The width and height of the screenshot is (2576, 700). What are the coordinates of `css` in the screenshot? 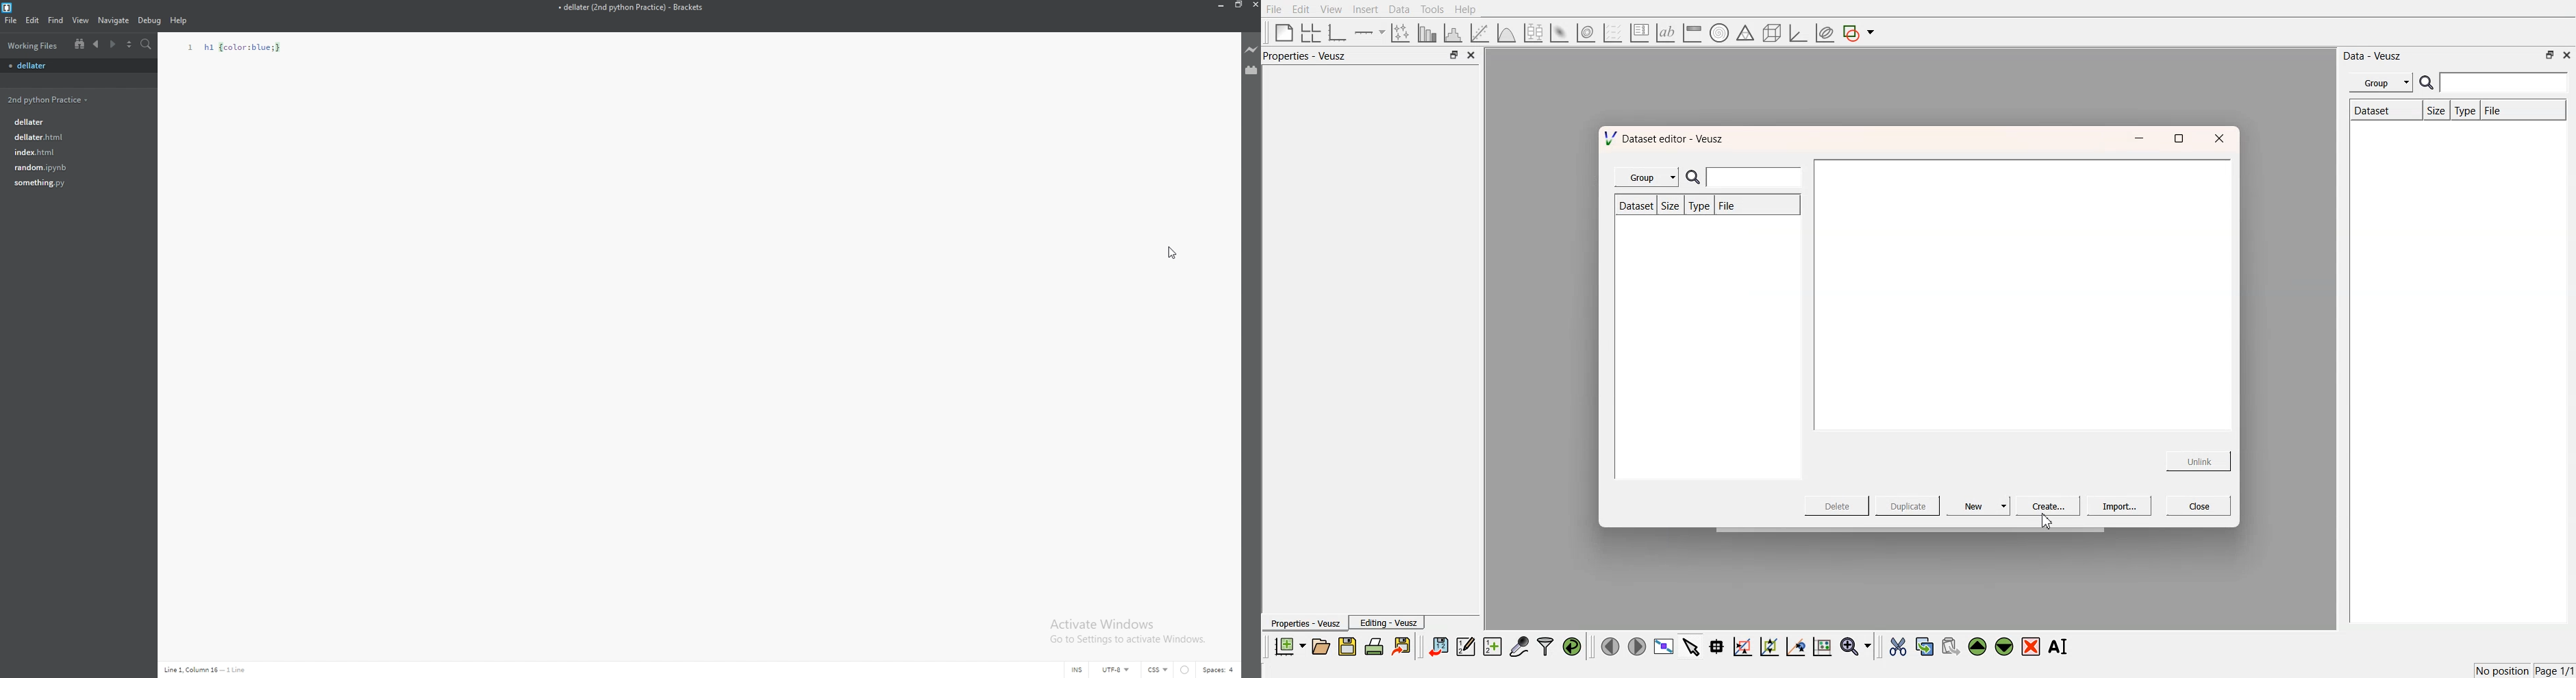 It's located at (1159, 669).